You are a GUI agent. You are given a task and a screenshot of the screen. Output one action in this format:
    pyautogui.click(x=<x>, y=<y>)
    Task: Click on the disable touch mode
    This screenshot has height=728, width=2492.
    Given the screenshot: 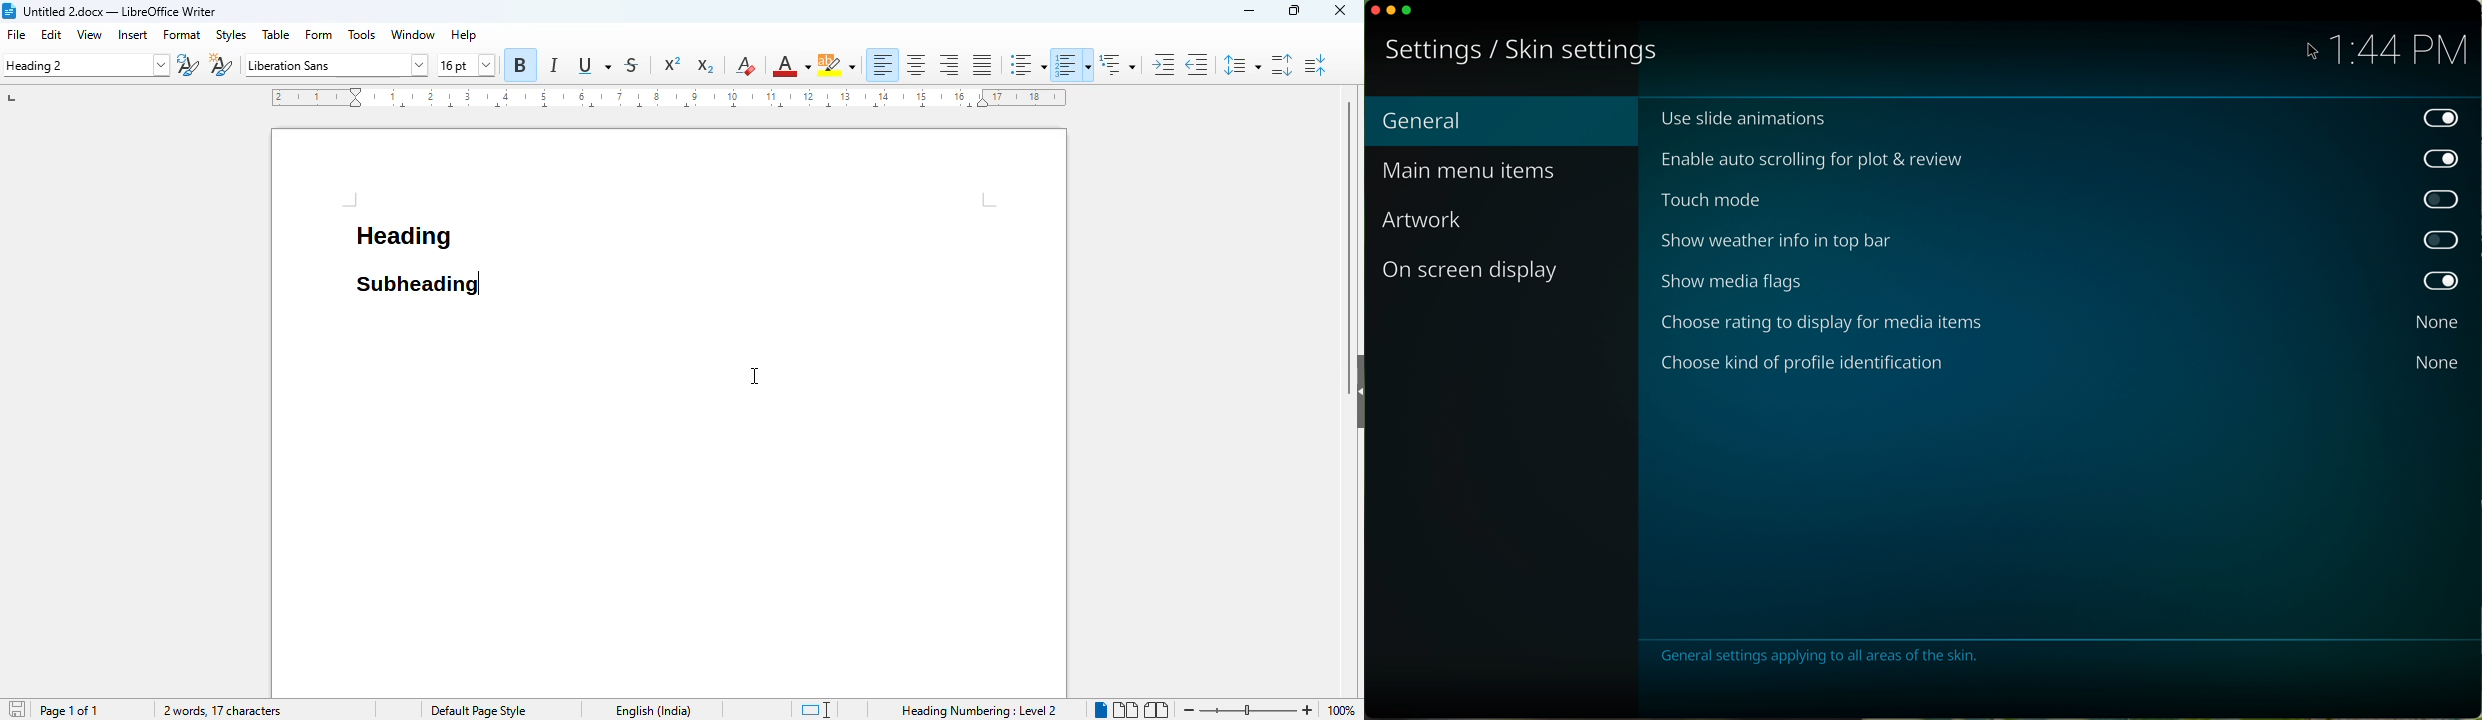 What is the action you would take?
    pyautogui.click(x=2057, y=202)
    